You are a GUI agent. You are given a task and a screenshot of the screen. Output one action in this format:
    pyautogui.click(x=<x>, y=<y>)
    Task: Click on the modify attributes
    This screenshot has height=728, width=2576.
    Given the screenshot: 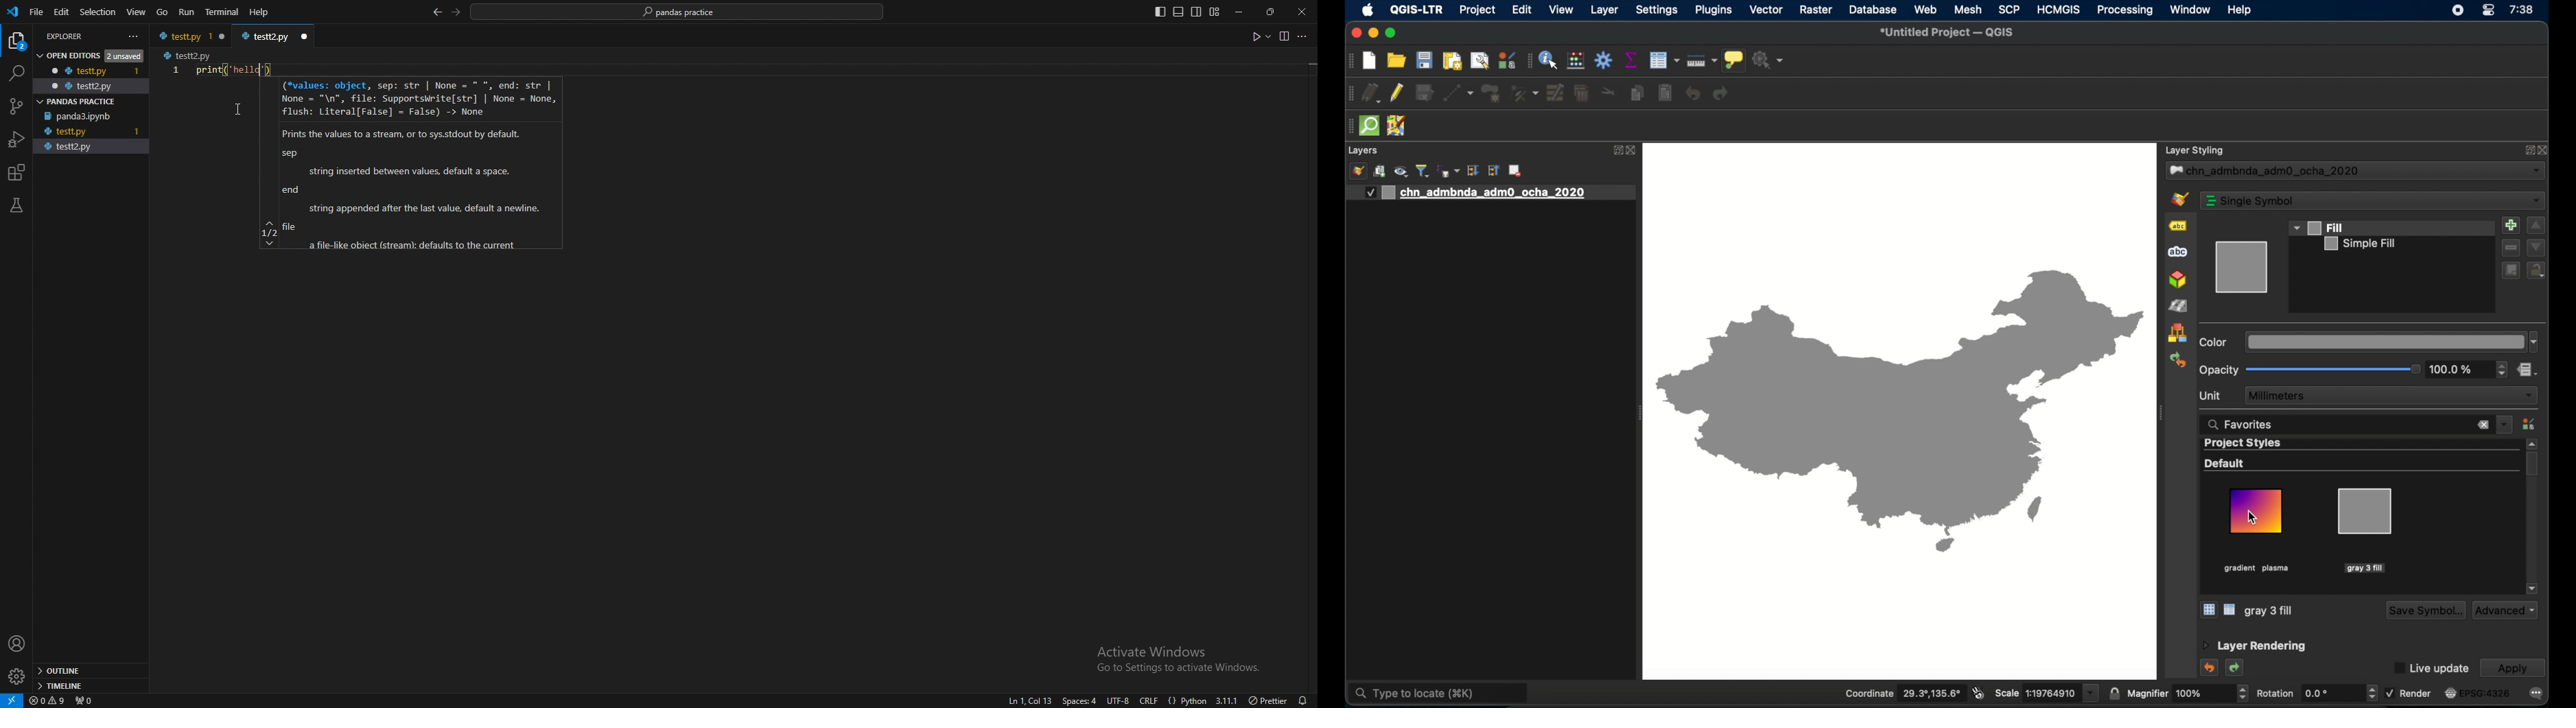 What is the action you would take?
    pyautogui.click(x=1556, y=93)
    